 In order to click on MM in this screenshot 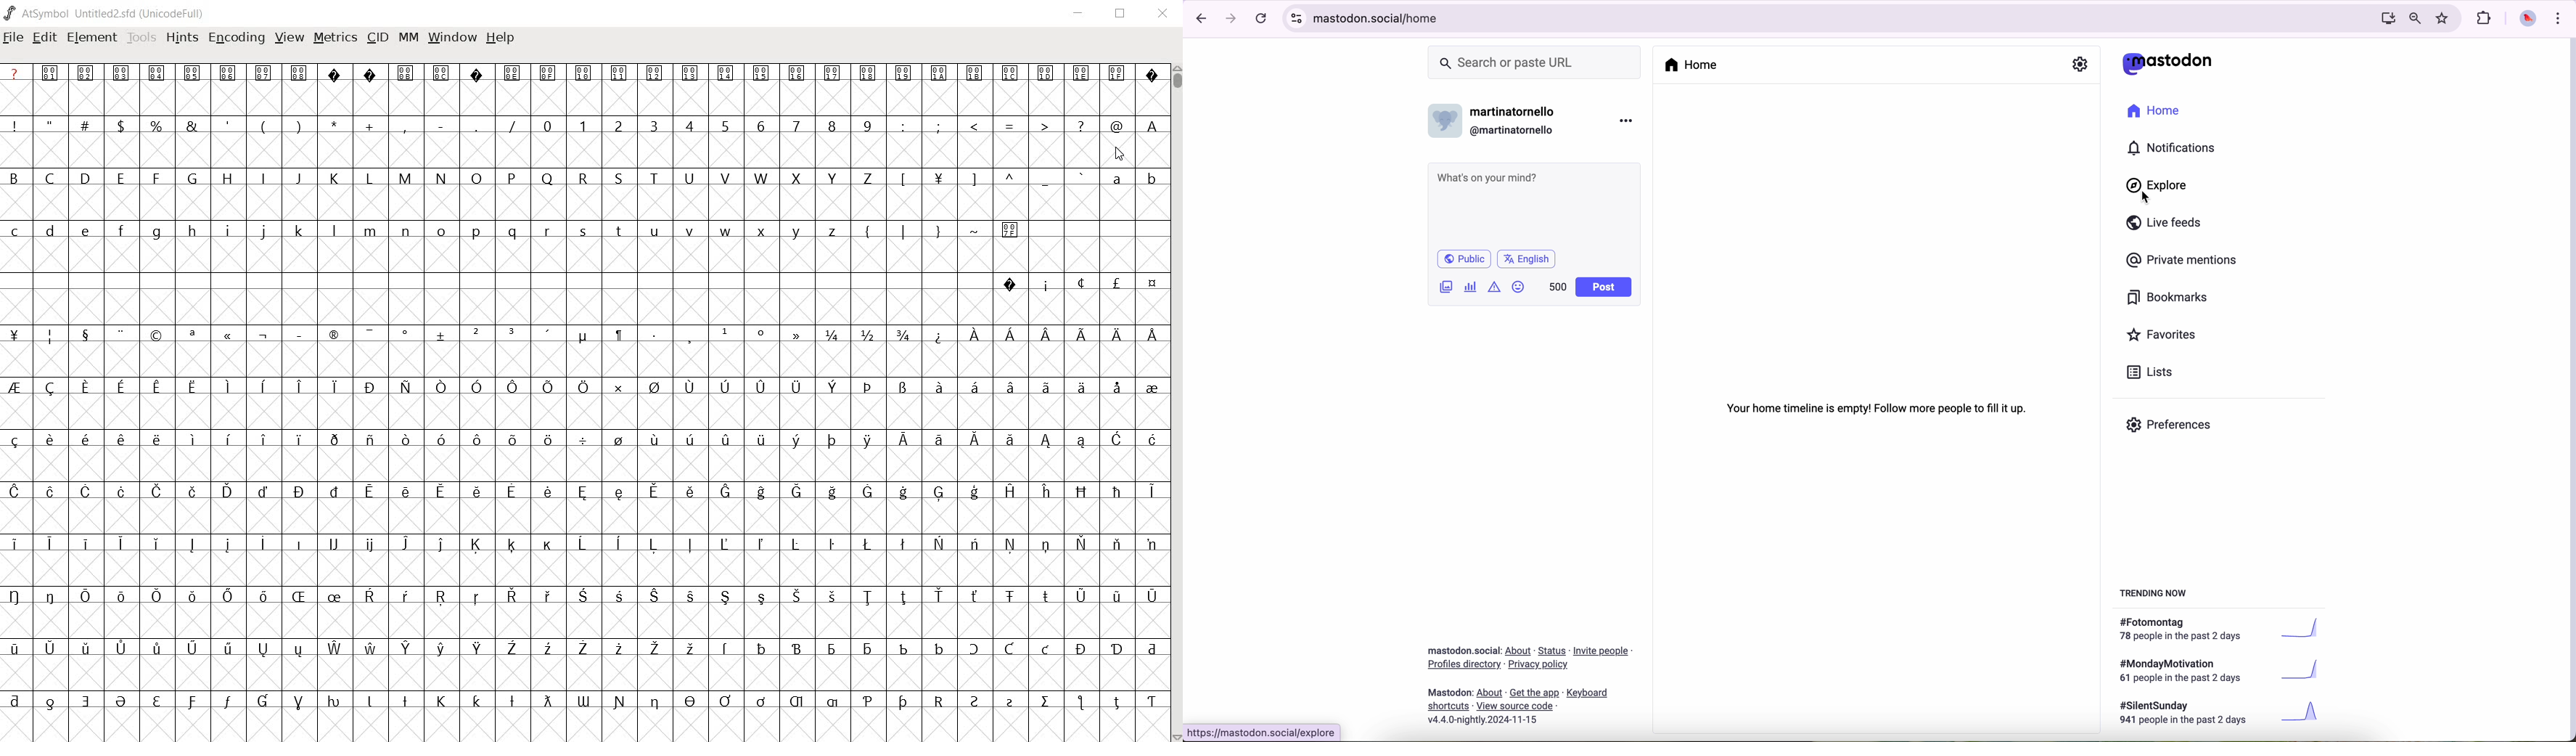, I will do `click(409, 37)`.